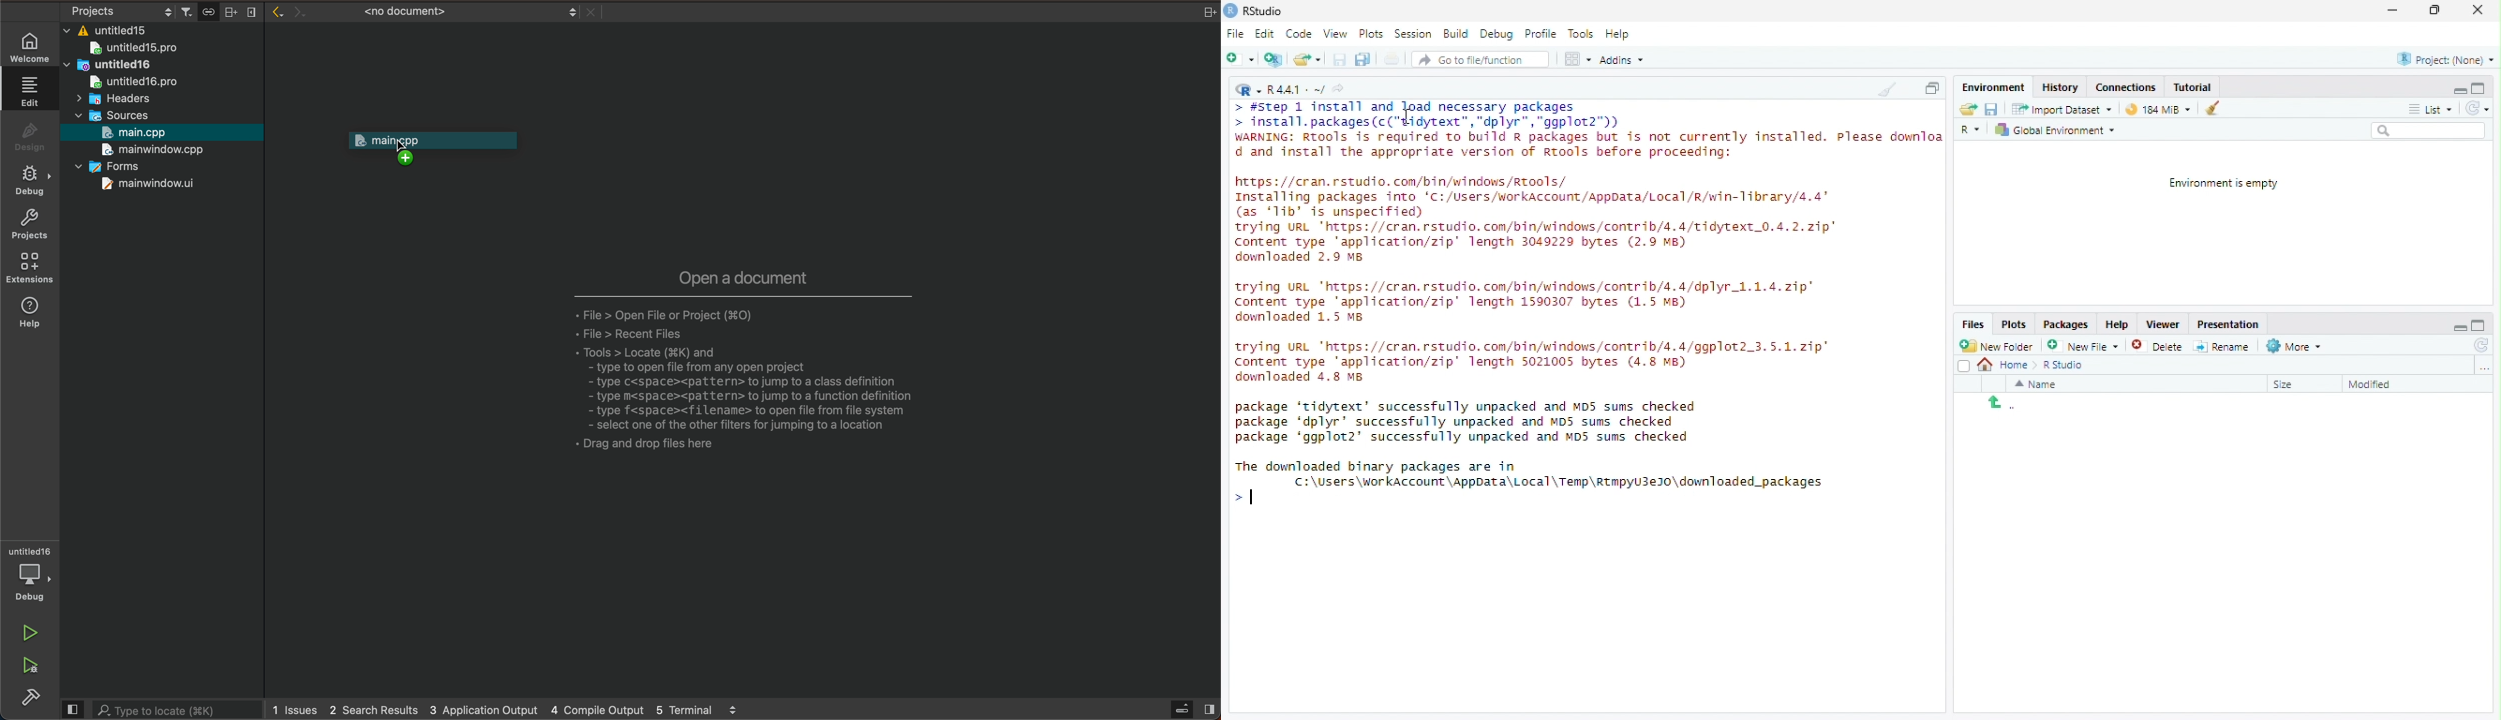  What do you see at coordinates (1497, 32) in the screenshot?
I see `Debug` at bounding box center [1497, 32].